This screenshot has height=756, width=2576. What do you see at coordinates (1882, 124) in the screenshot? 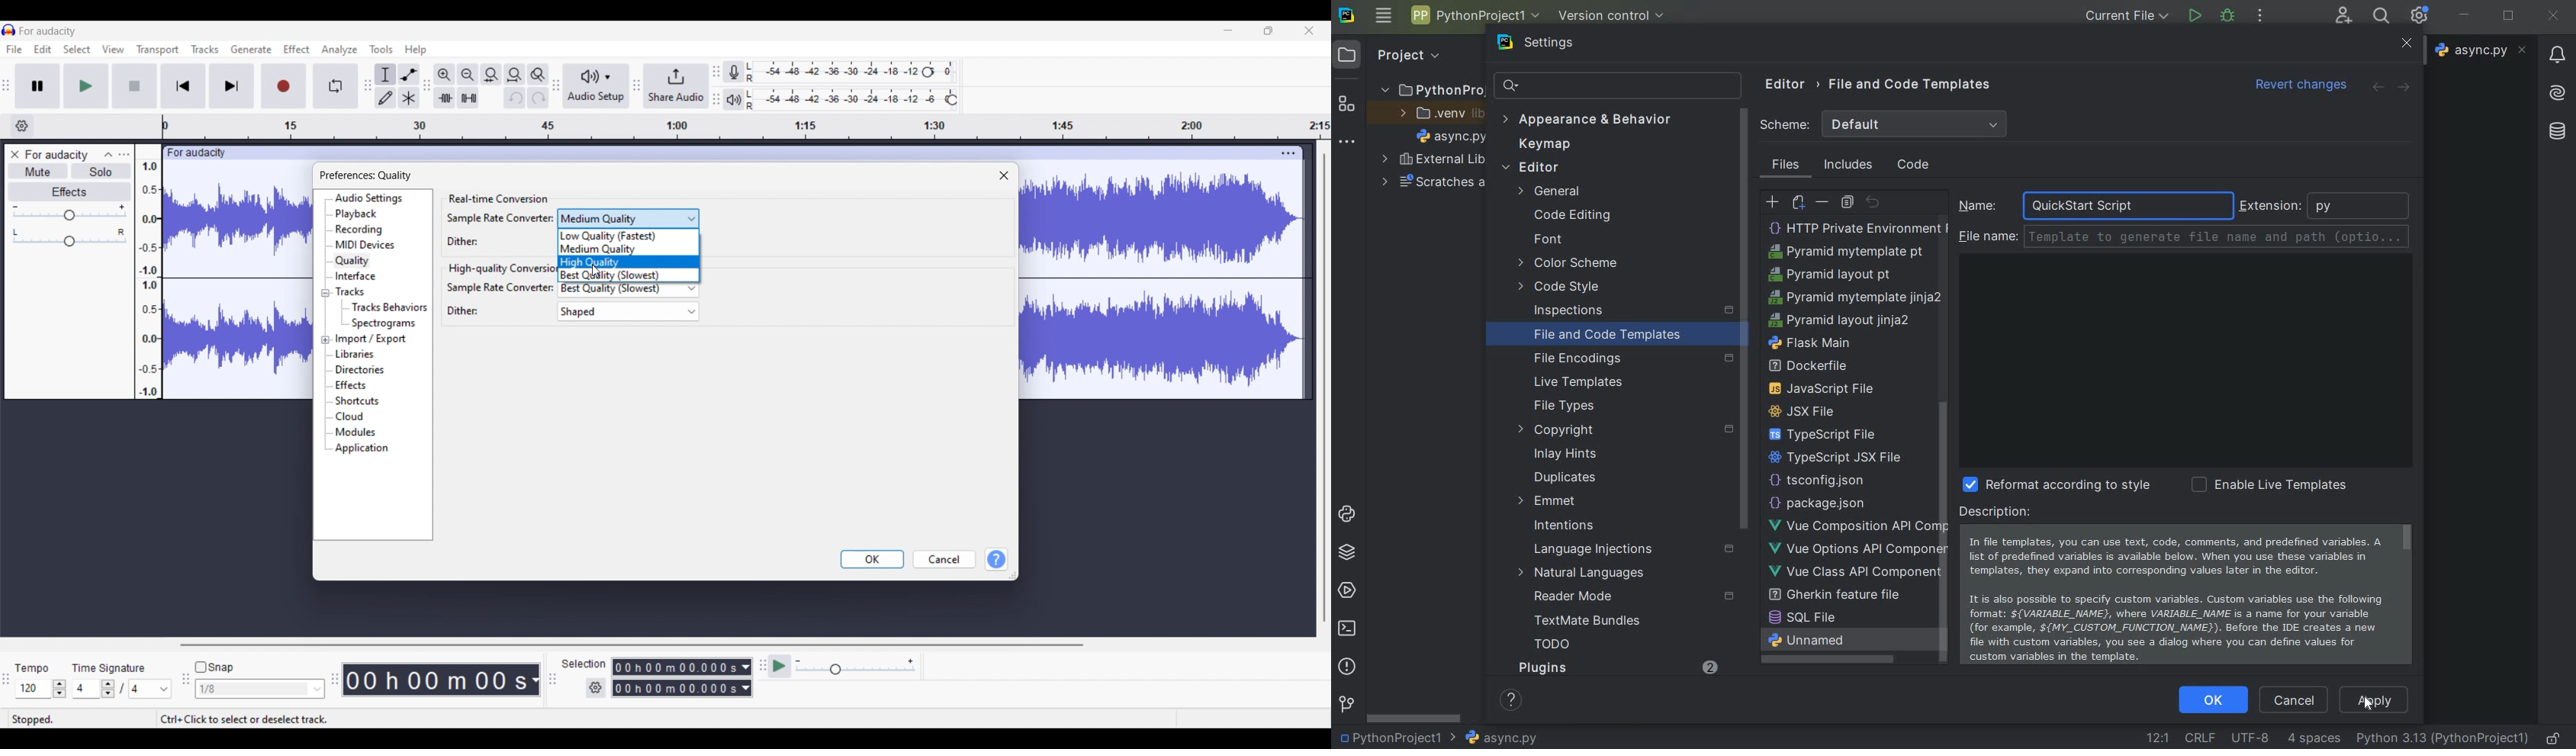
I see `scheme` at bounding box center [1882, 124].